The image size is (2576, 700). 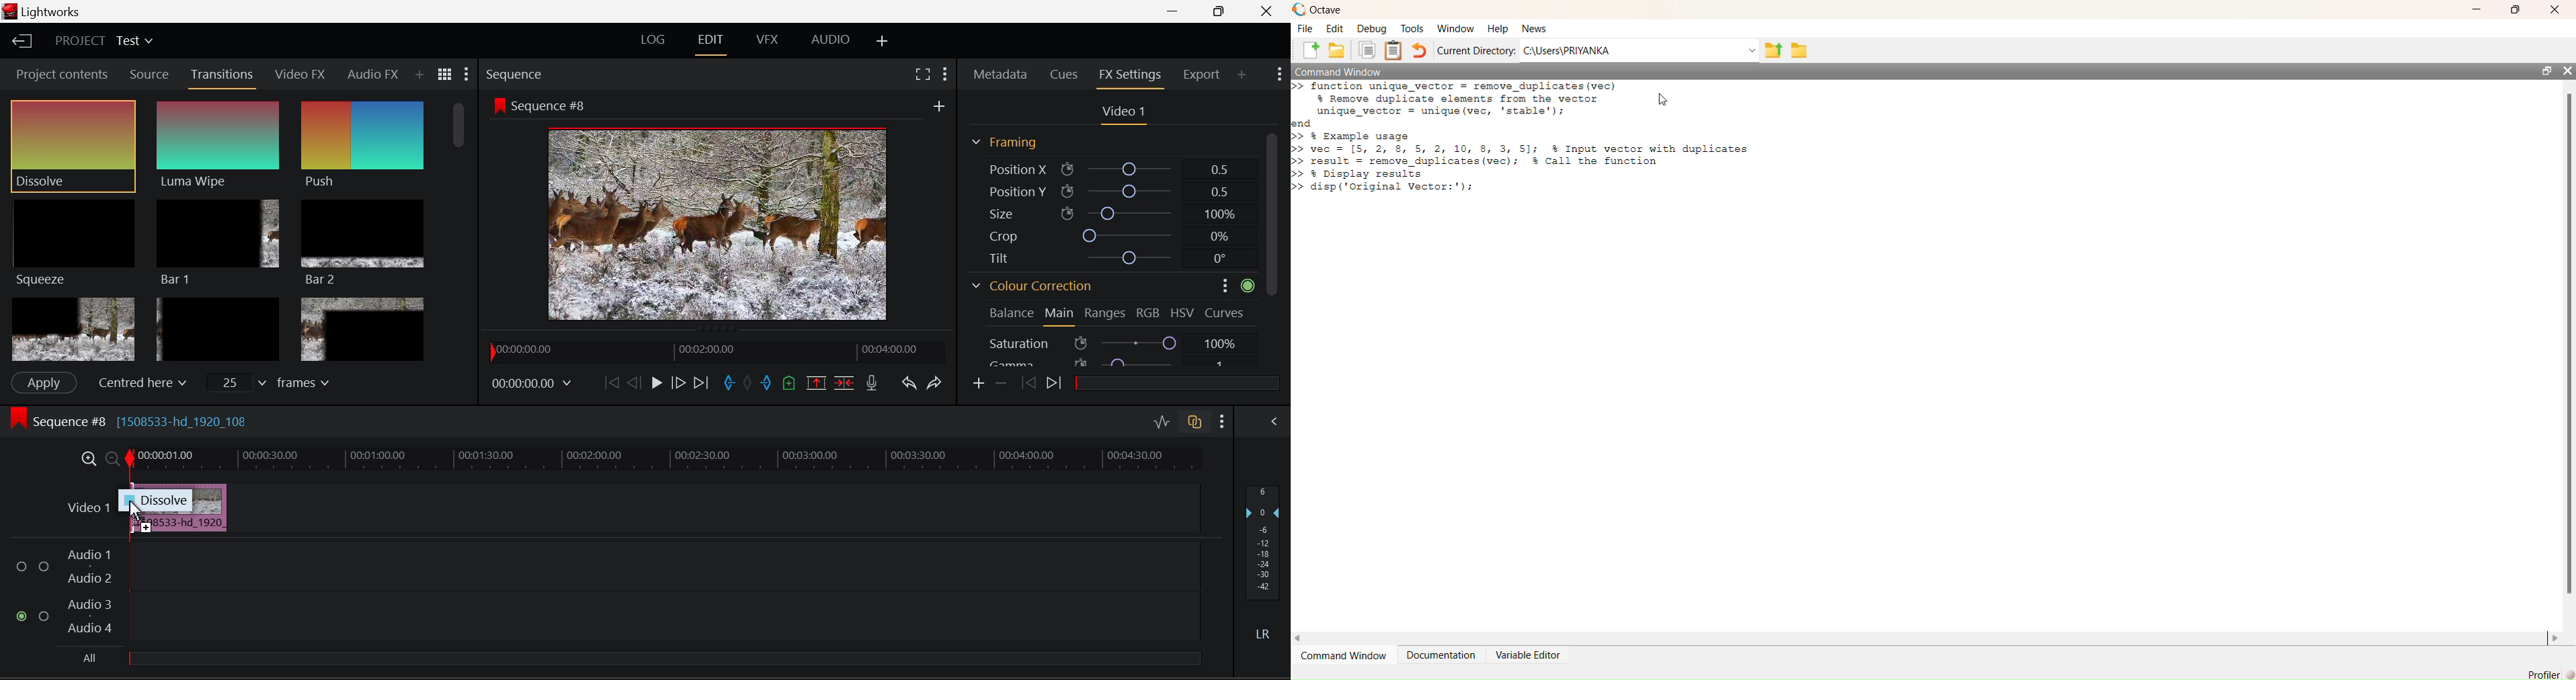 I want to click on Preview Screen Altered, so click(x=713, y=222).